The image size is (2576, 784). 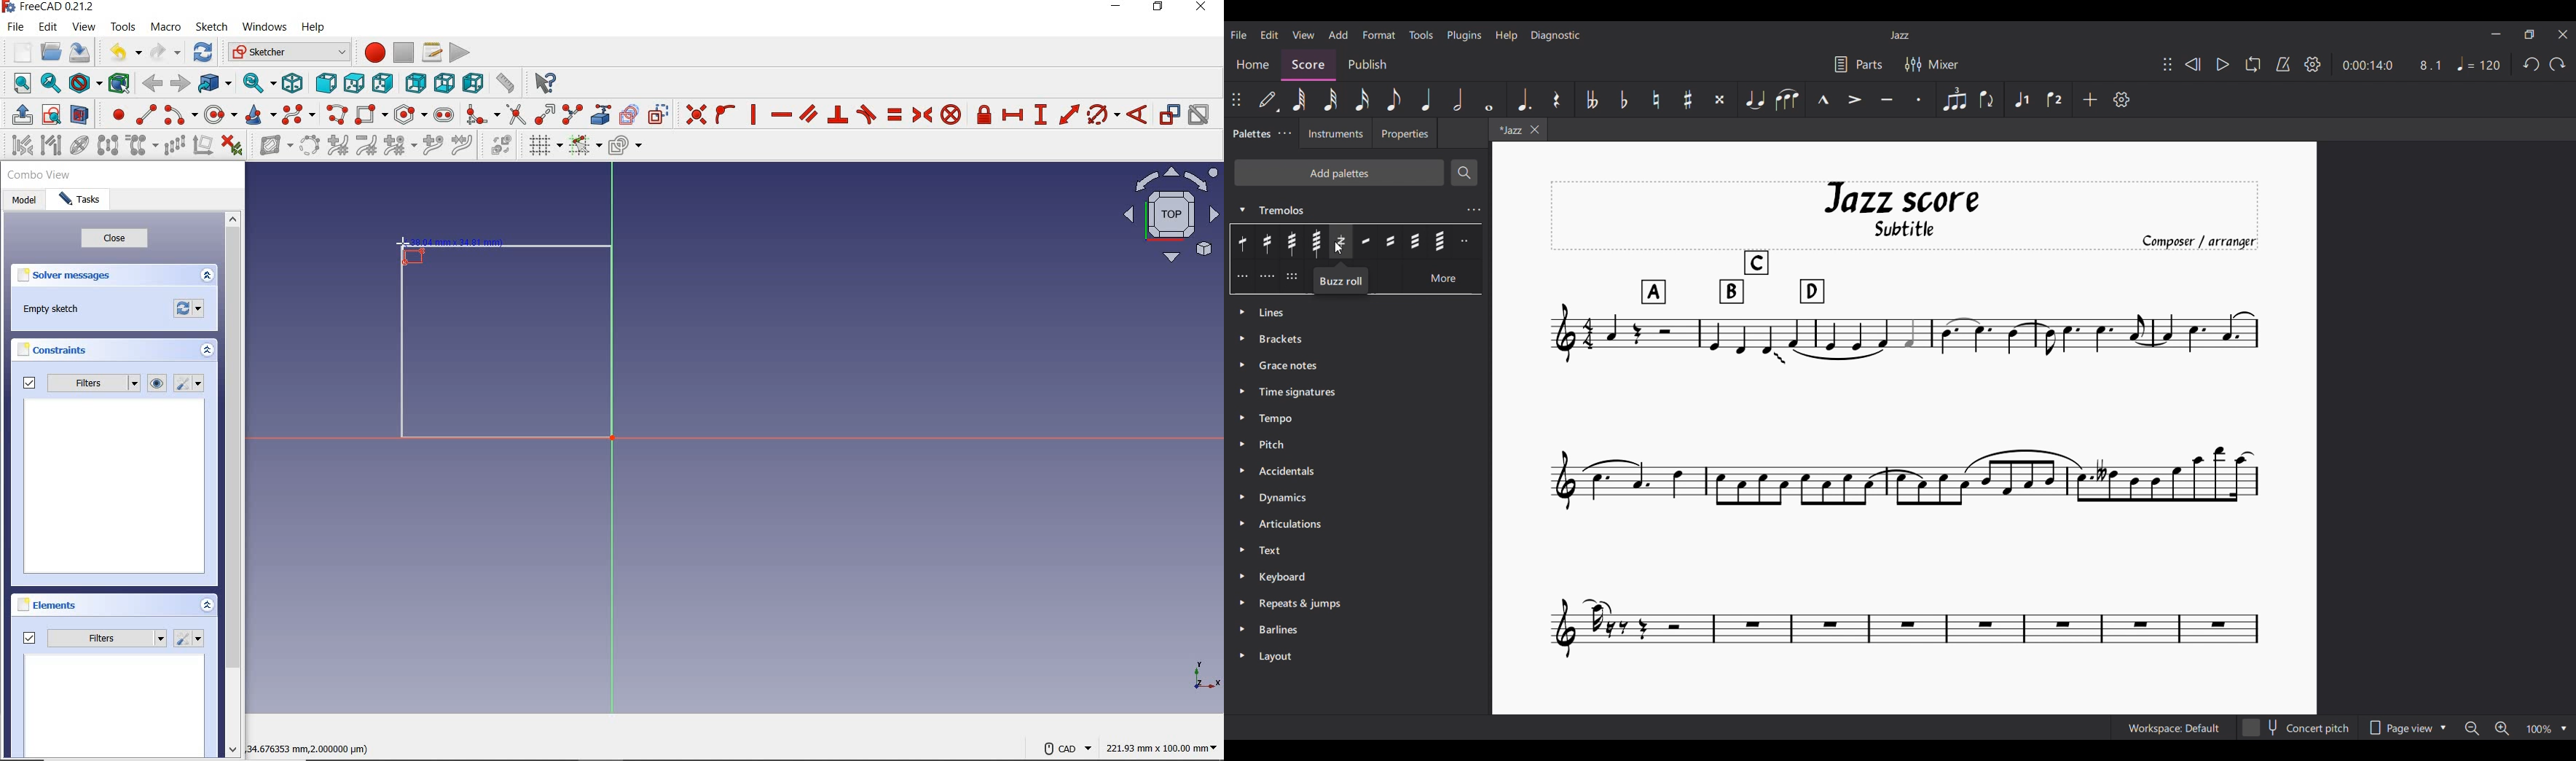 I want to click on Tremolos settings, so click(x=1474, y=210).